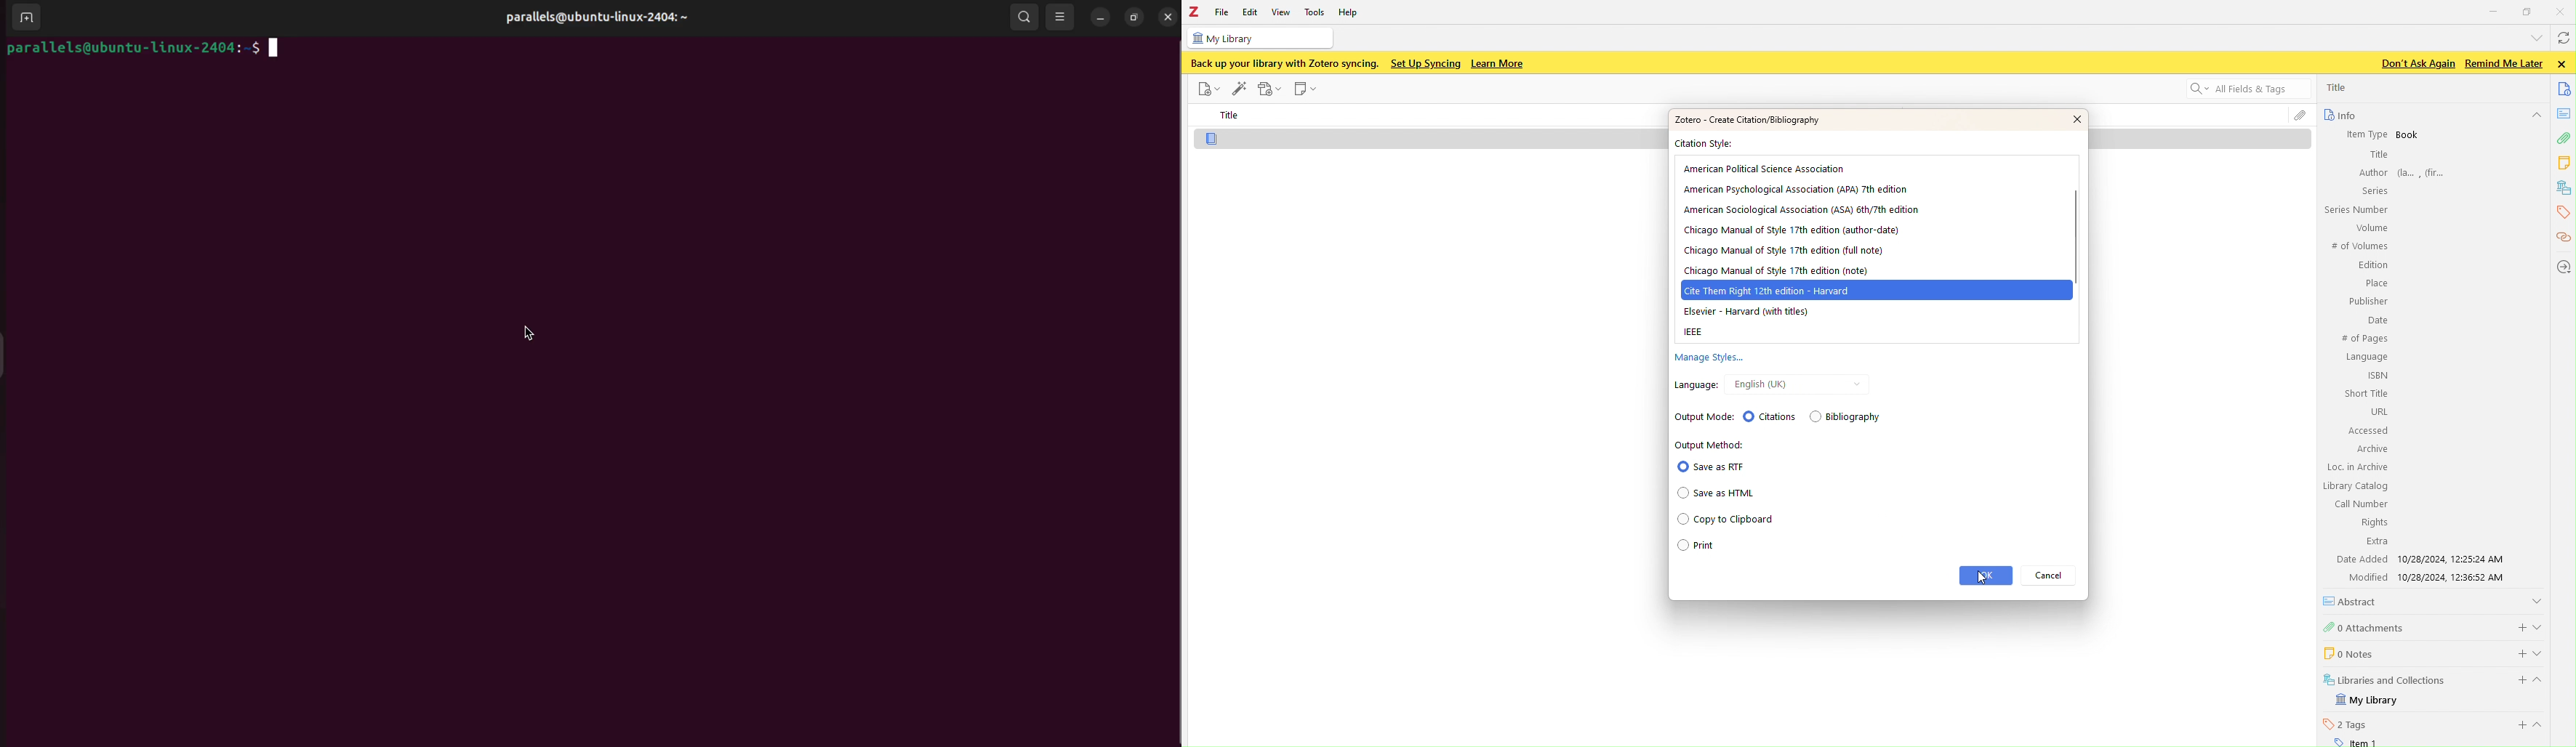 This screenshot has width=2576, height=756. What do you see at coordinates (1695, 333) in the screenshot?
I see `EEE` at bounding box center [1695, 333].